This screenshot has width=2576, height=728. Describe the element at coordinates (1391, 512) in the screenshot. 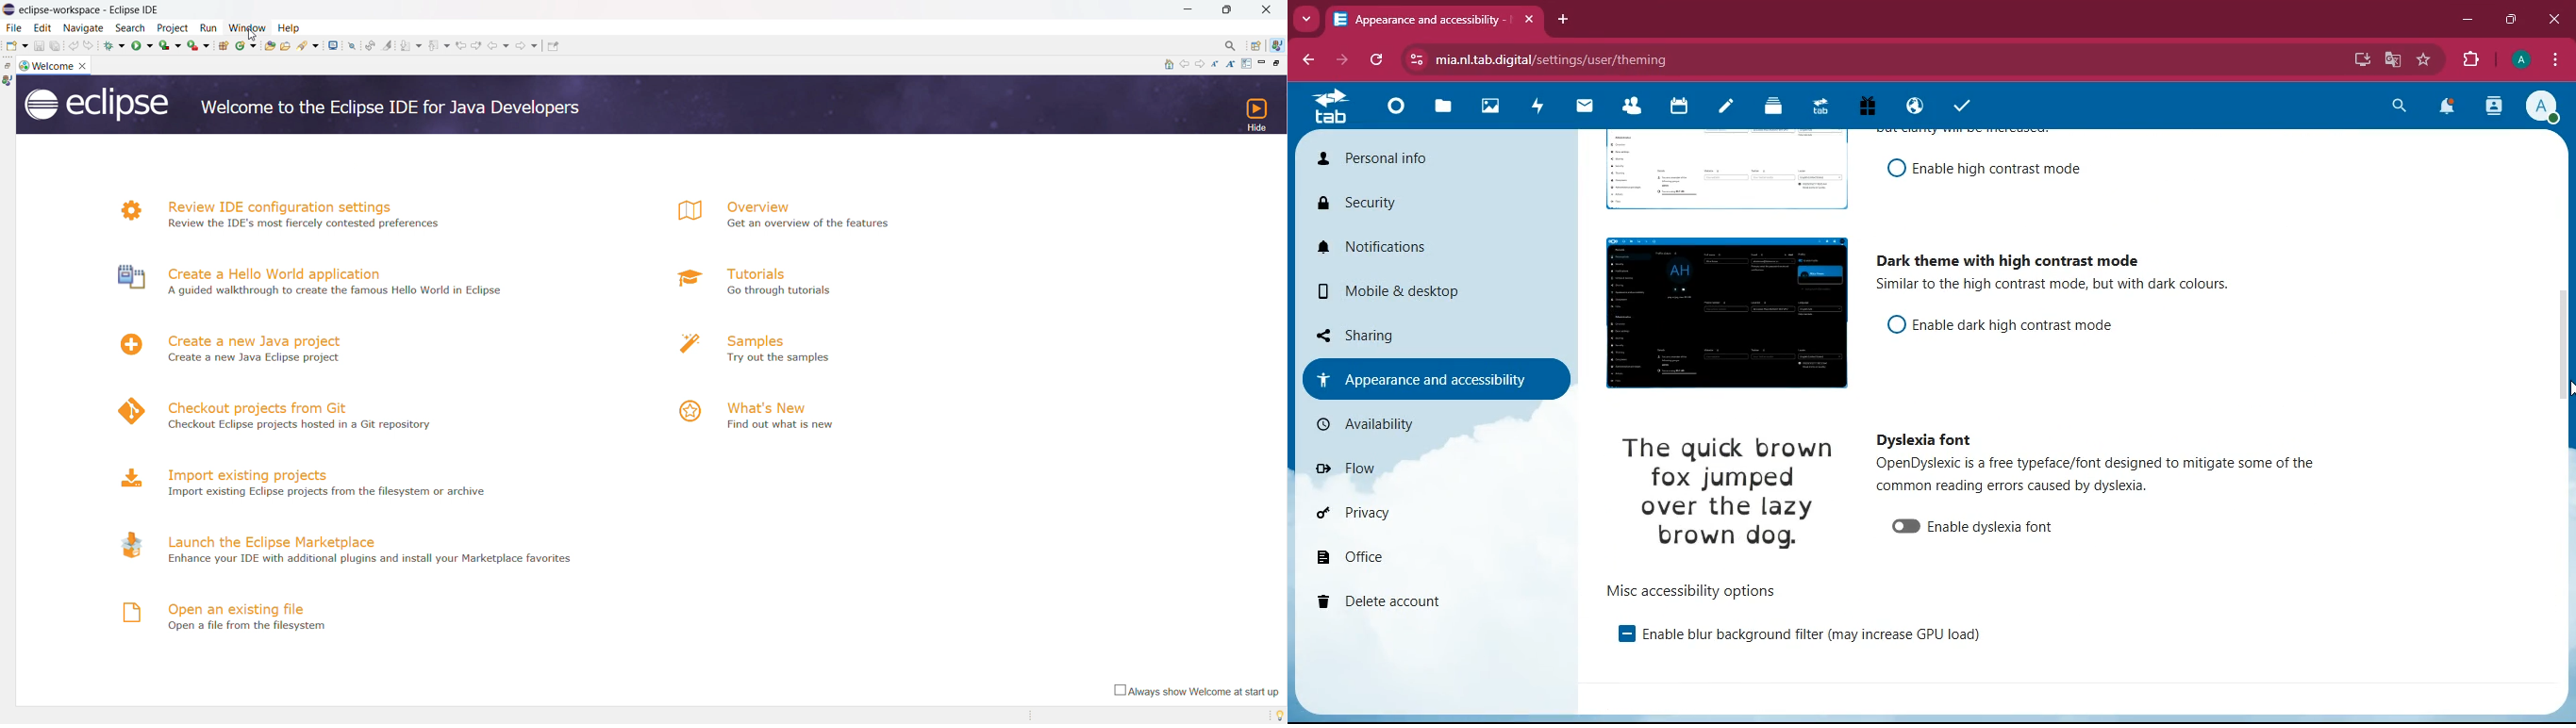

I see `privacy` at that location.